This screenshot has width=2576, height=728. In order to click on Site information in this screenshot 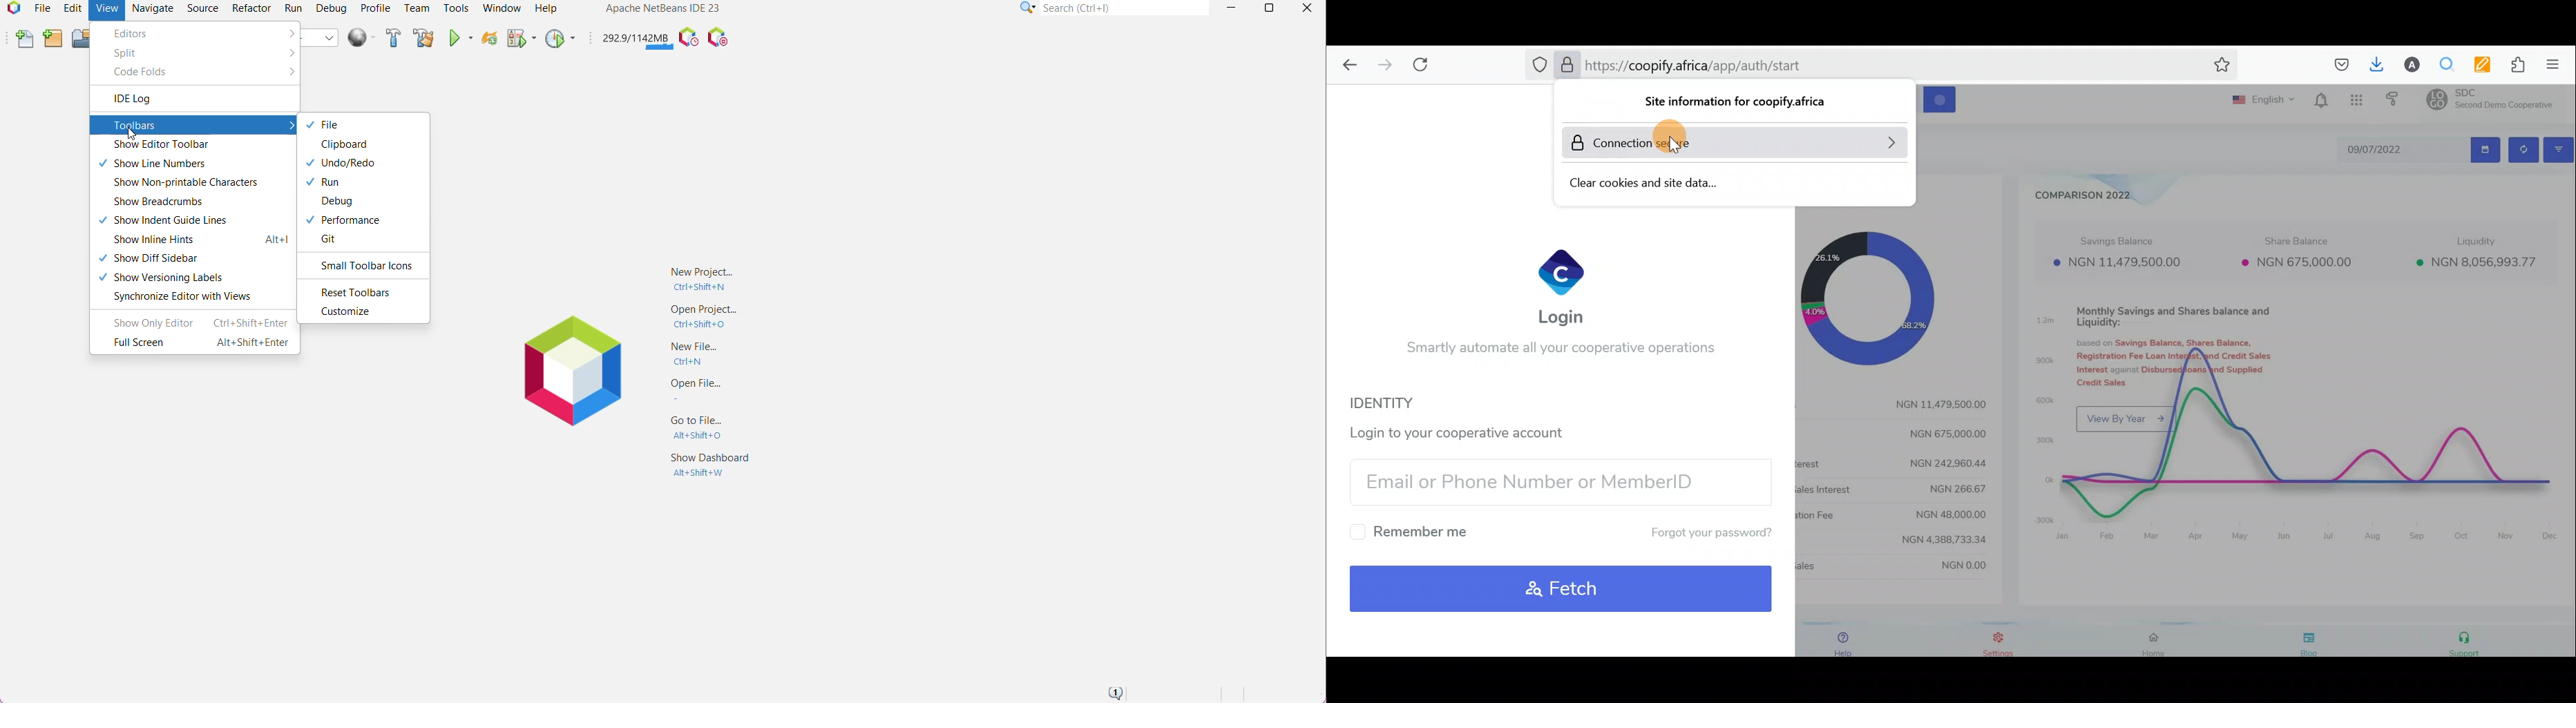, I will do `click(1740, 105)`.